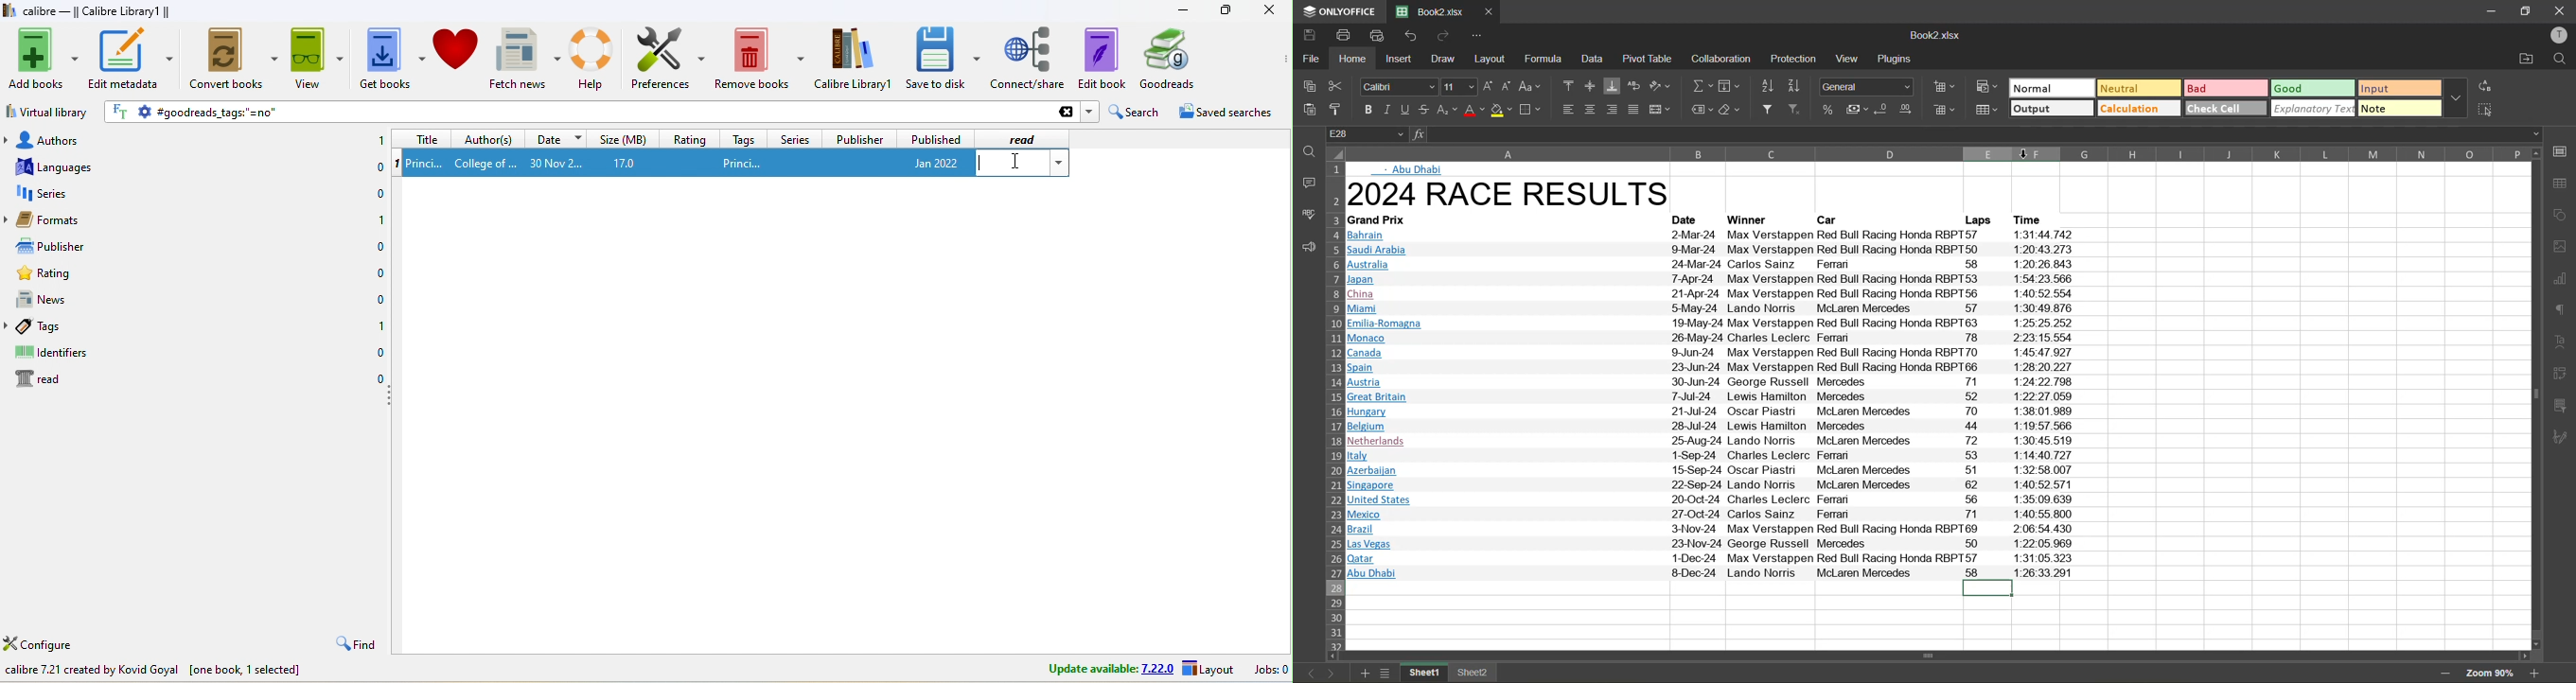 Image resolution: width=2576 pixels, height=700 pixels. Describe the element at coordinates (42, 379) in the screenshot. I see `read` at that location.